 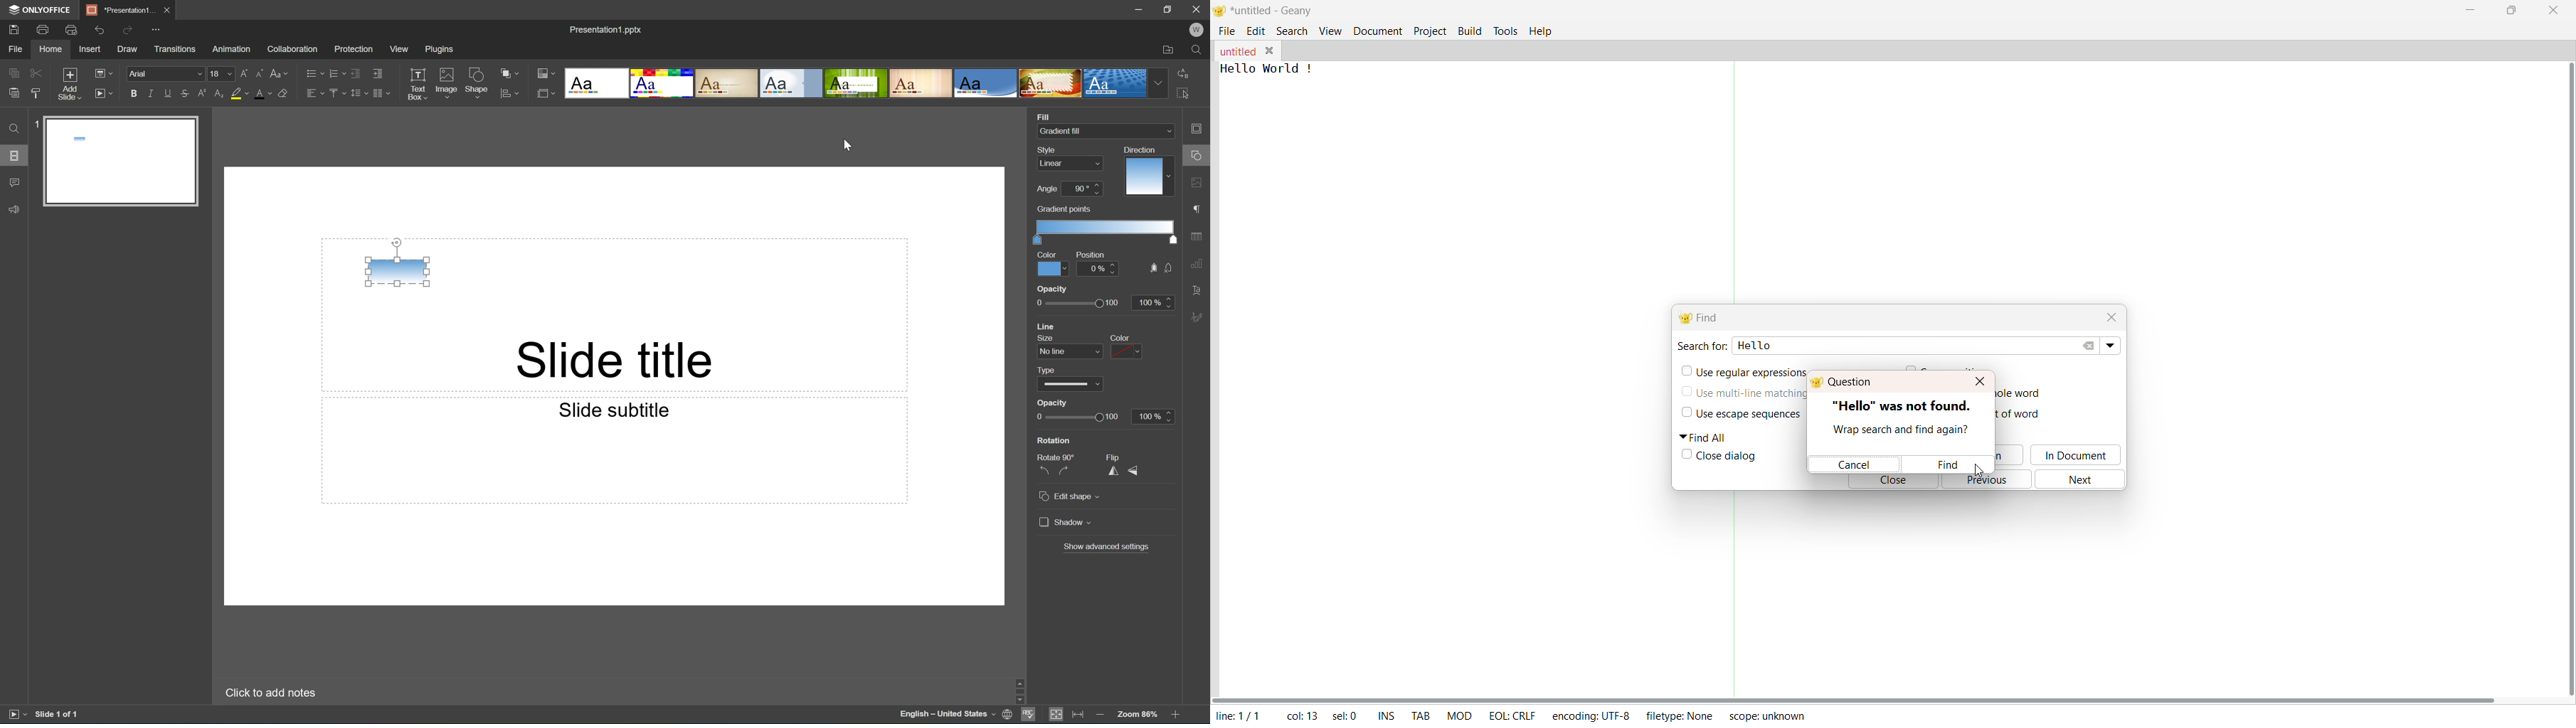 I want to click on Linear, so click(x=1053, y=163).